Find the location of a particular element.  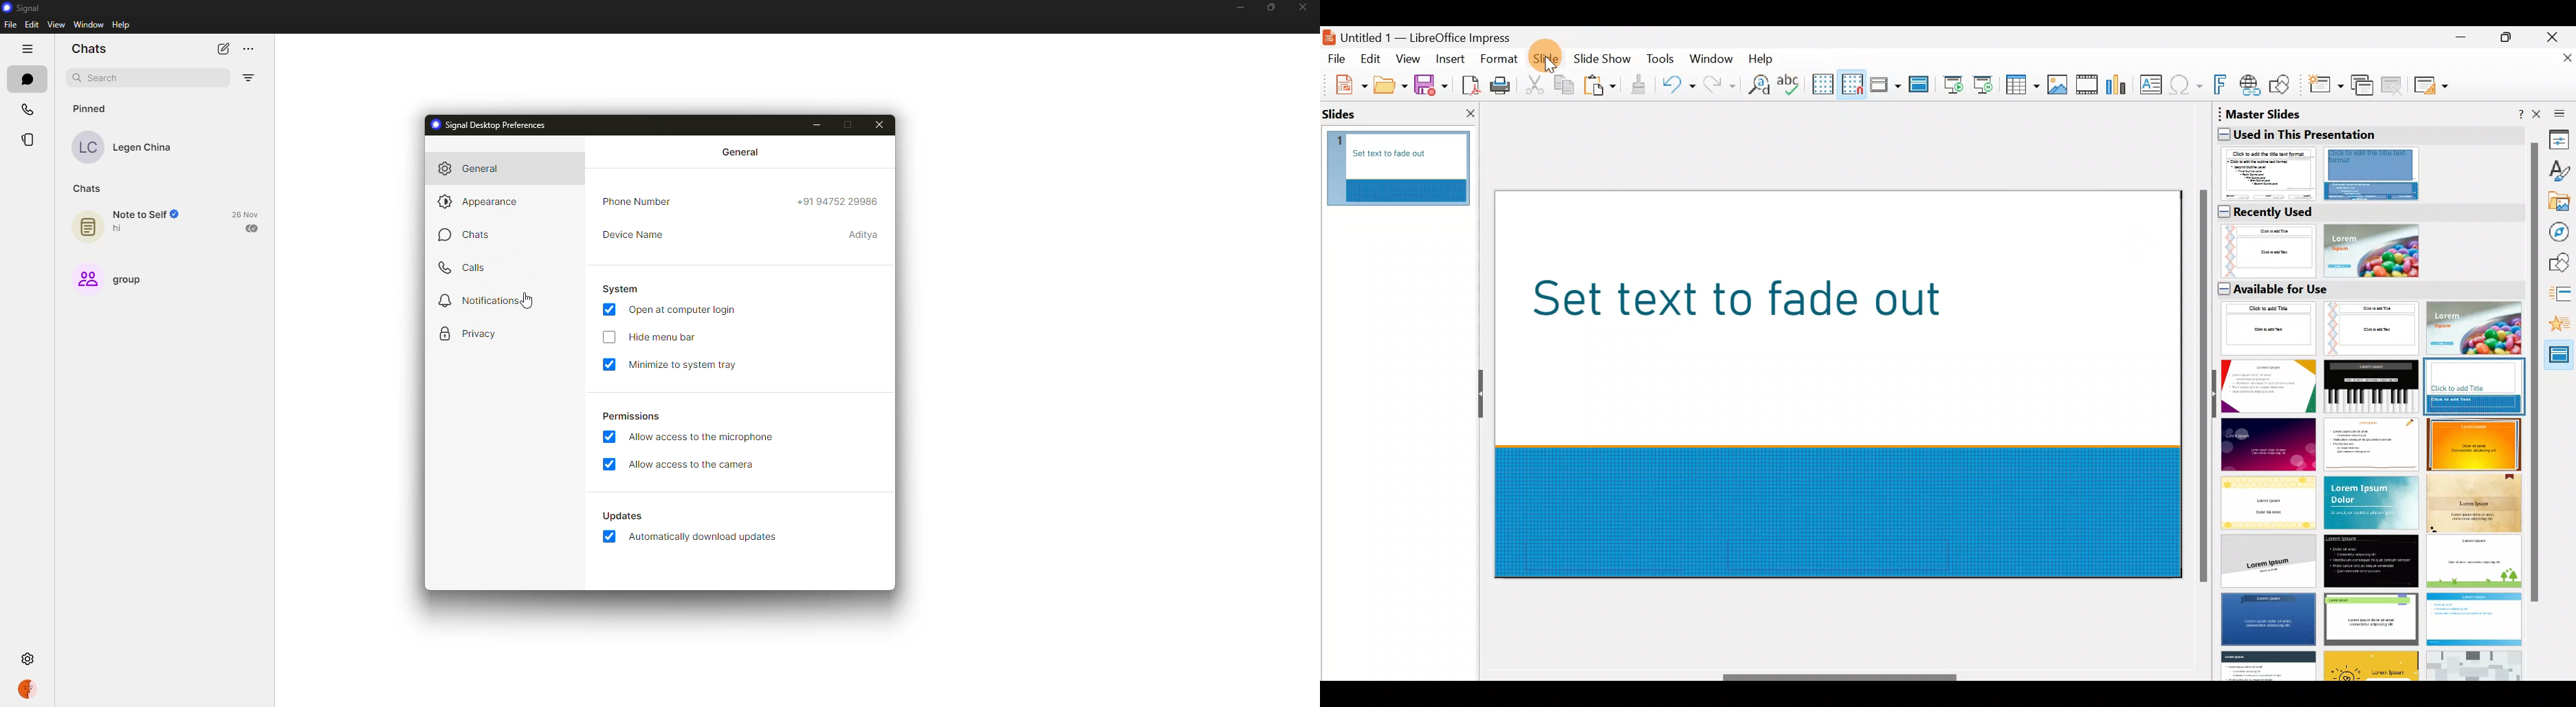

Slide transition is located at coordinates (2561, 296).